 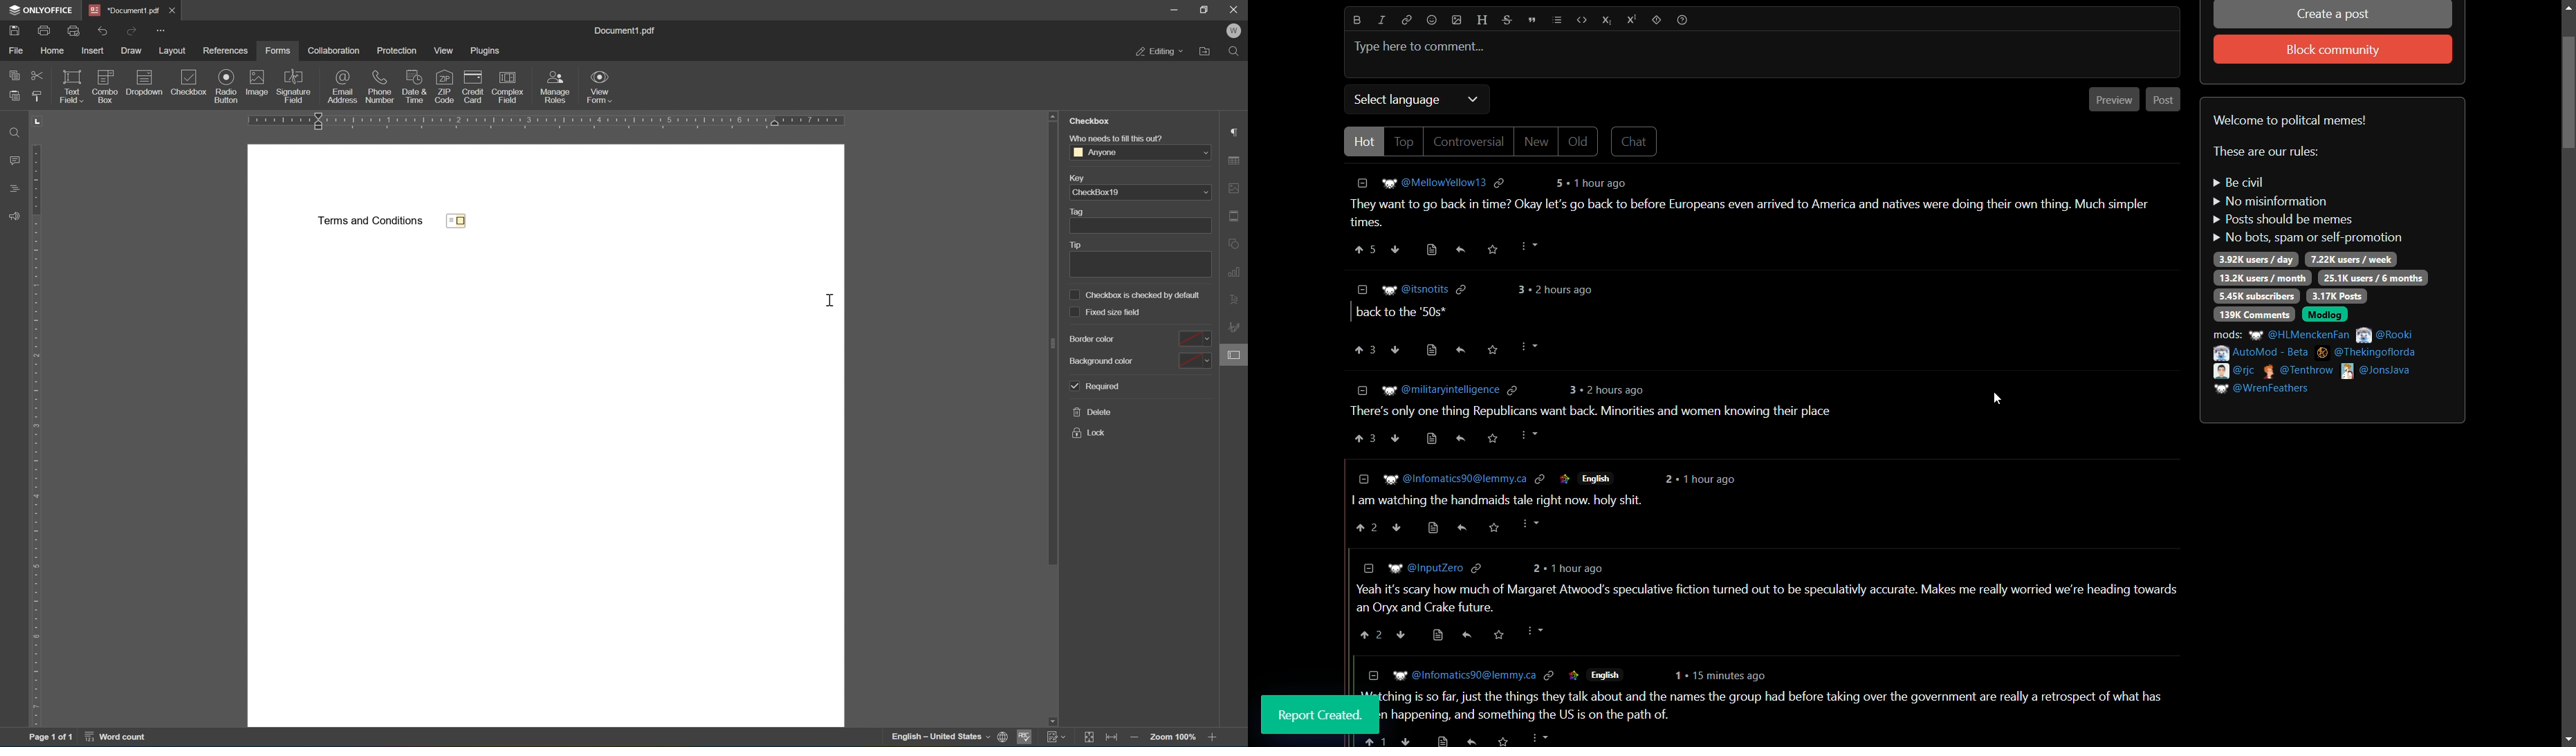 What do you see at coordinates (1556, 20) in the screenshot?
I see `list` at bounding box center [1556, 20].